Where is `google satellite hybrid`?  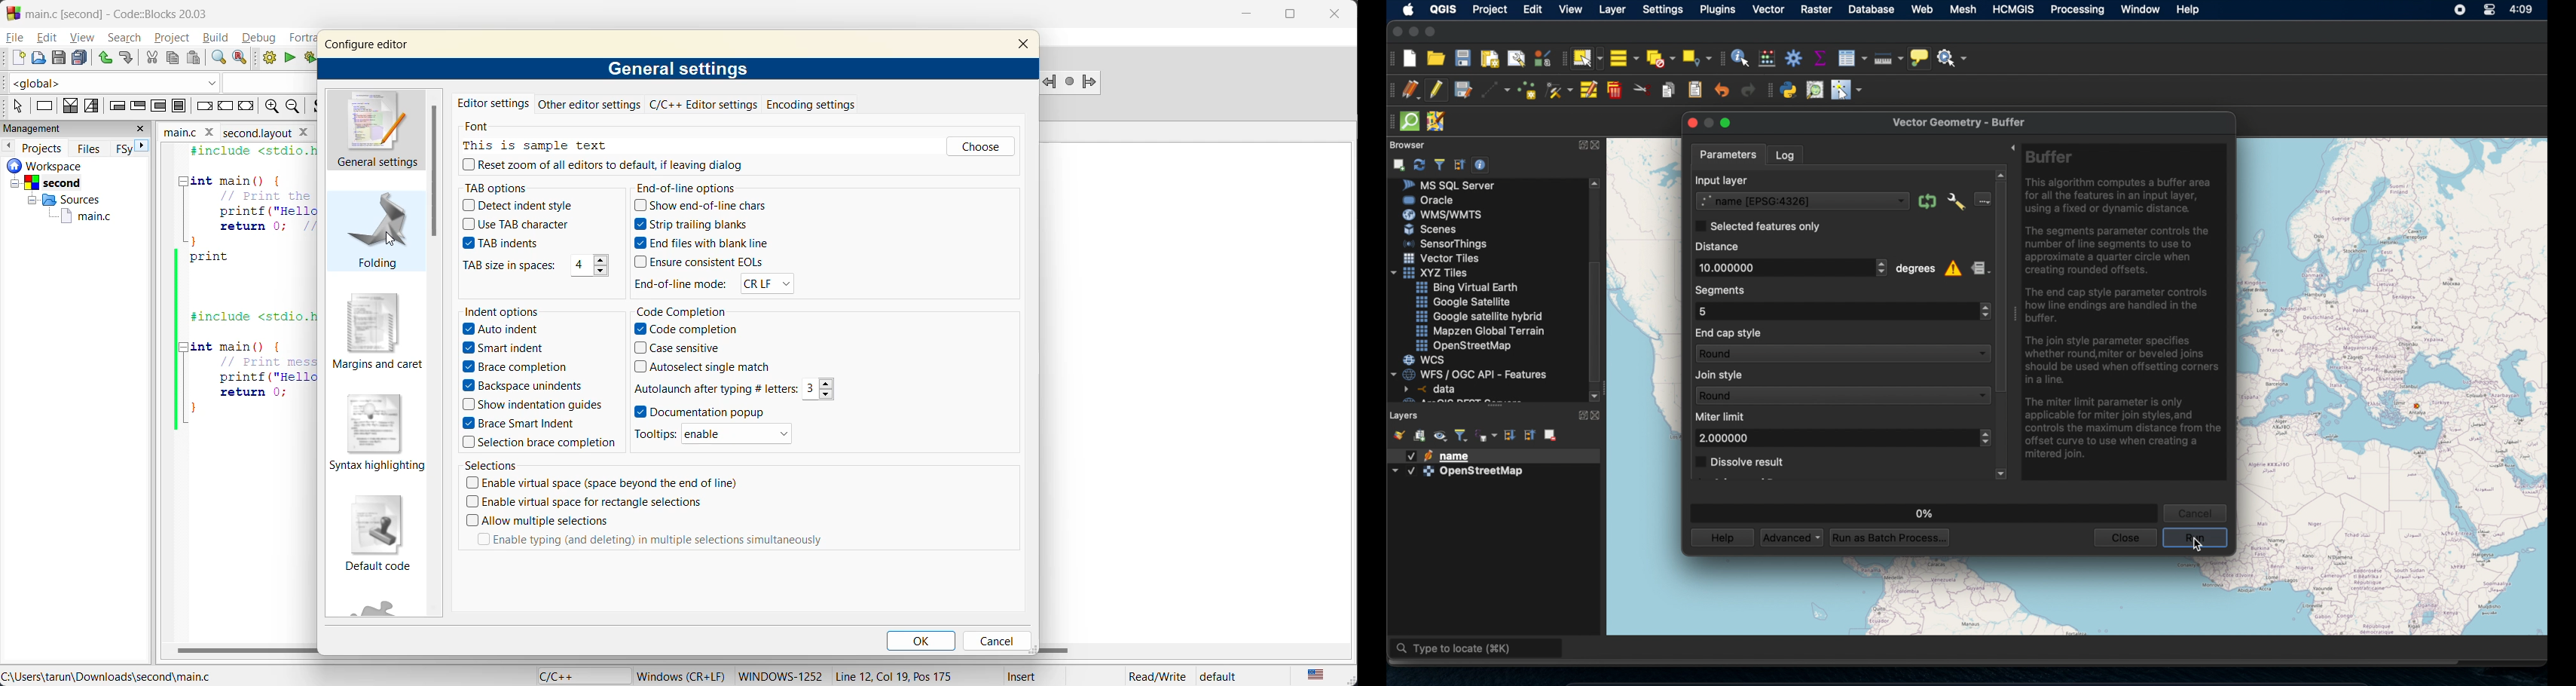
google satellite hybrid is located at coordinates (1479, 318).